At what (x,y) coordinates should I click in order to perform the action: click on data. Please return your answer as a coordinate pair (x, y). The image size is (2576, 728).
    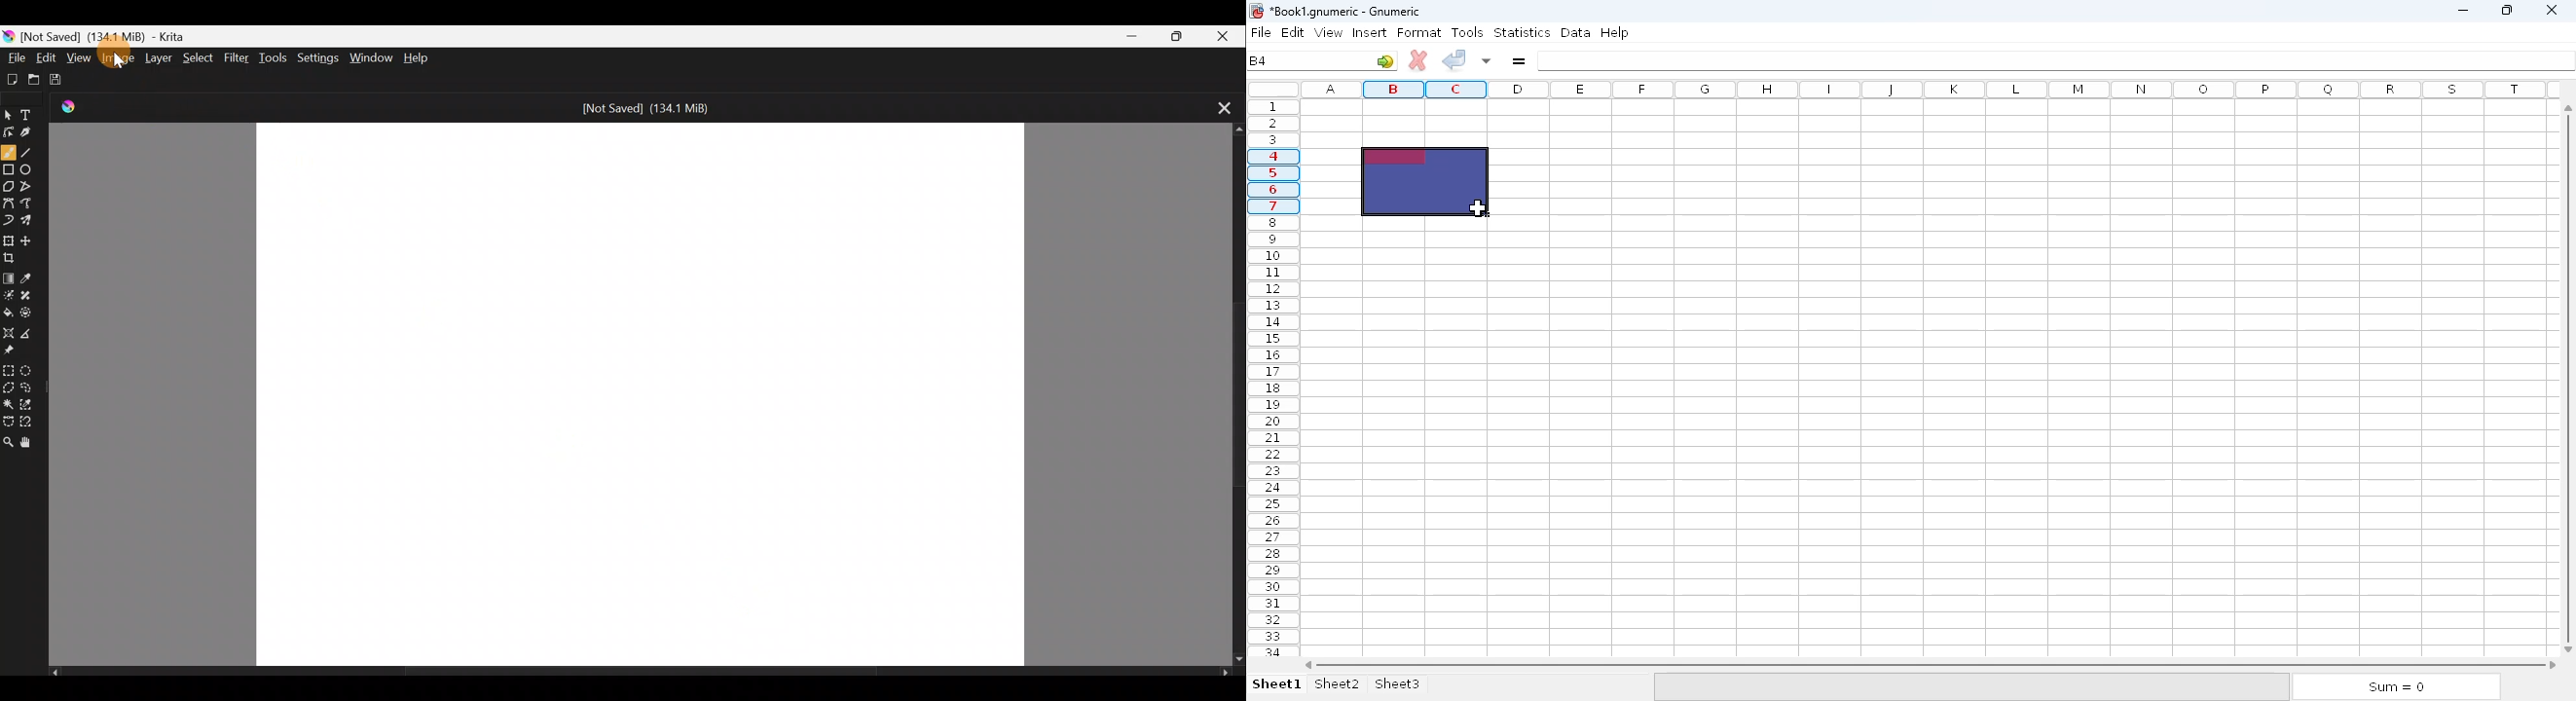
    Looking at the image, I should click on (1575, 32).